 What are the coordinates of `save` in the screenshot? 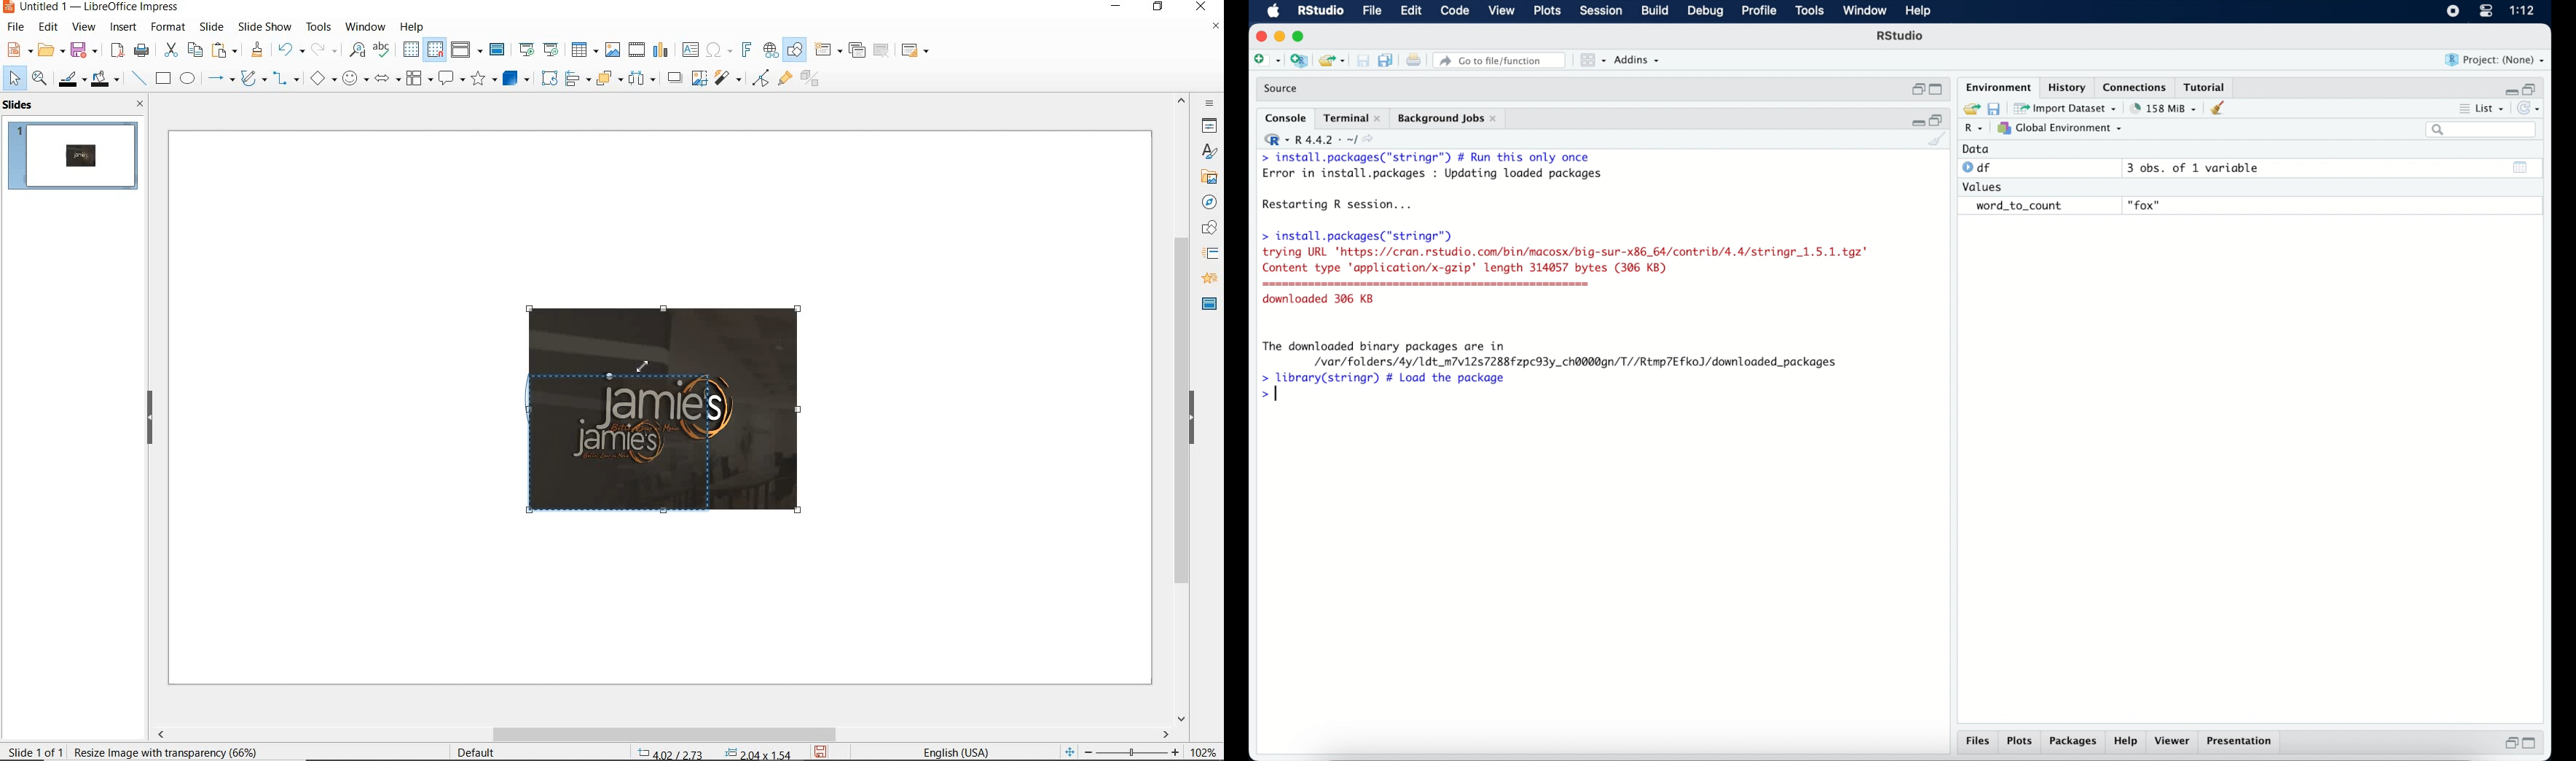 It's located at (84, 49).